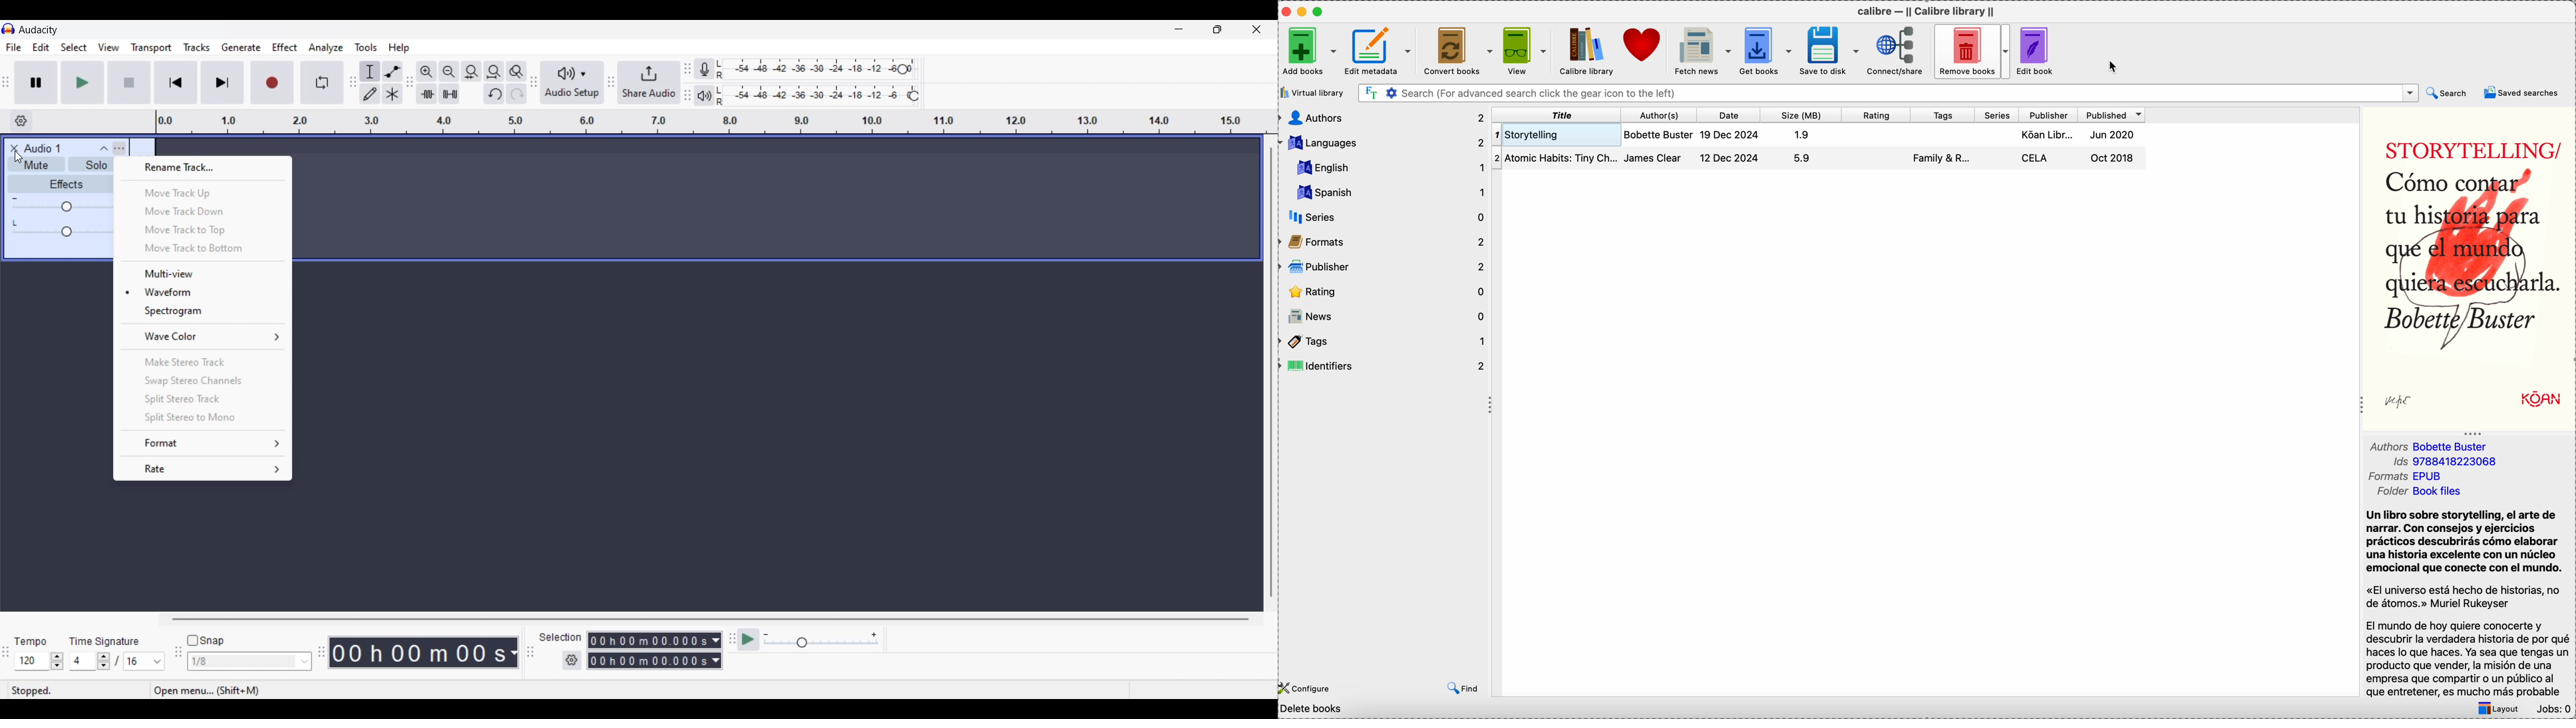  I want to click on Analyze menu, so click(326, 47).